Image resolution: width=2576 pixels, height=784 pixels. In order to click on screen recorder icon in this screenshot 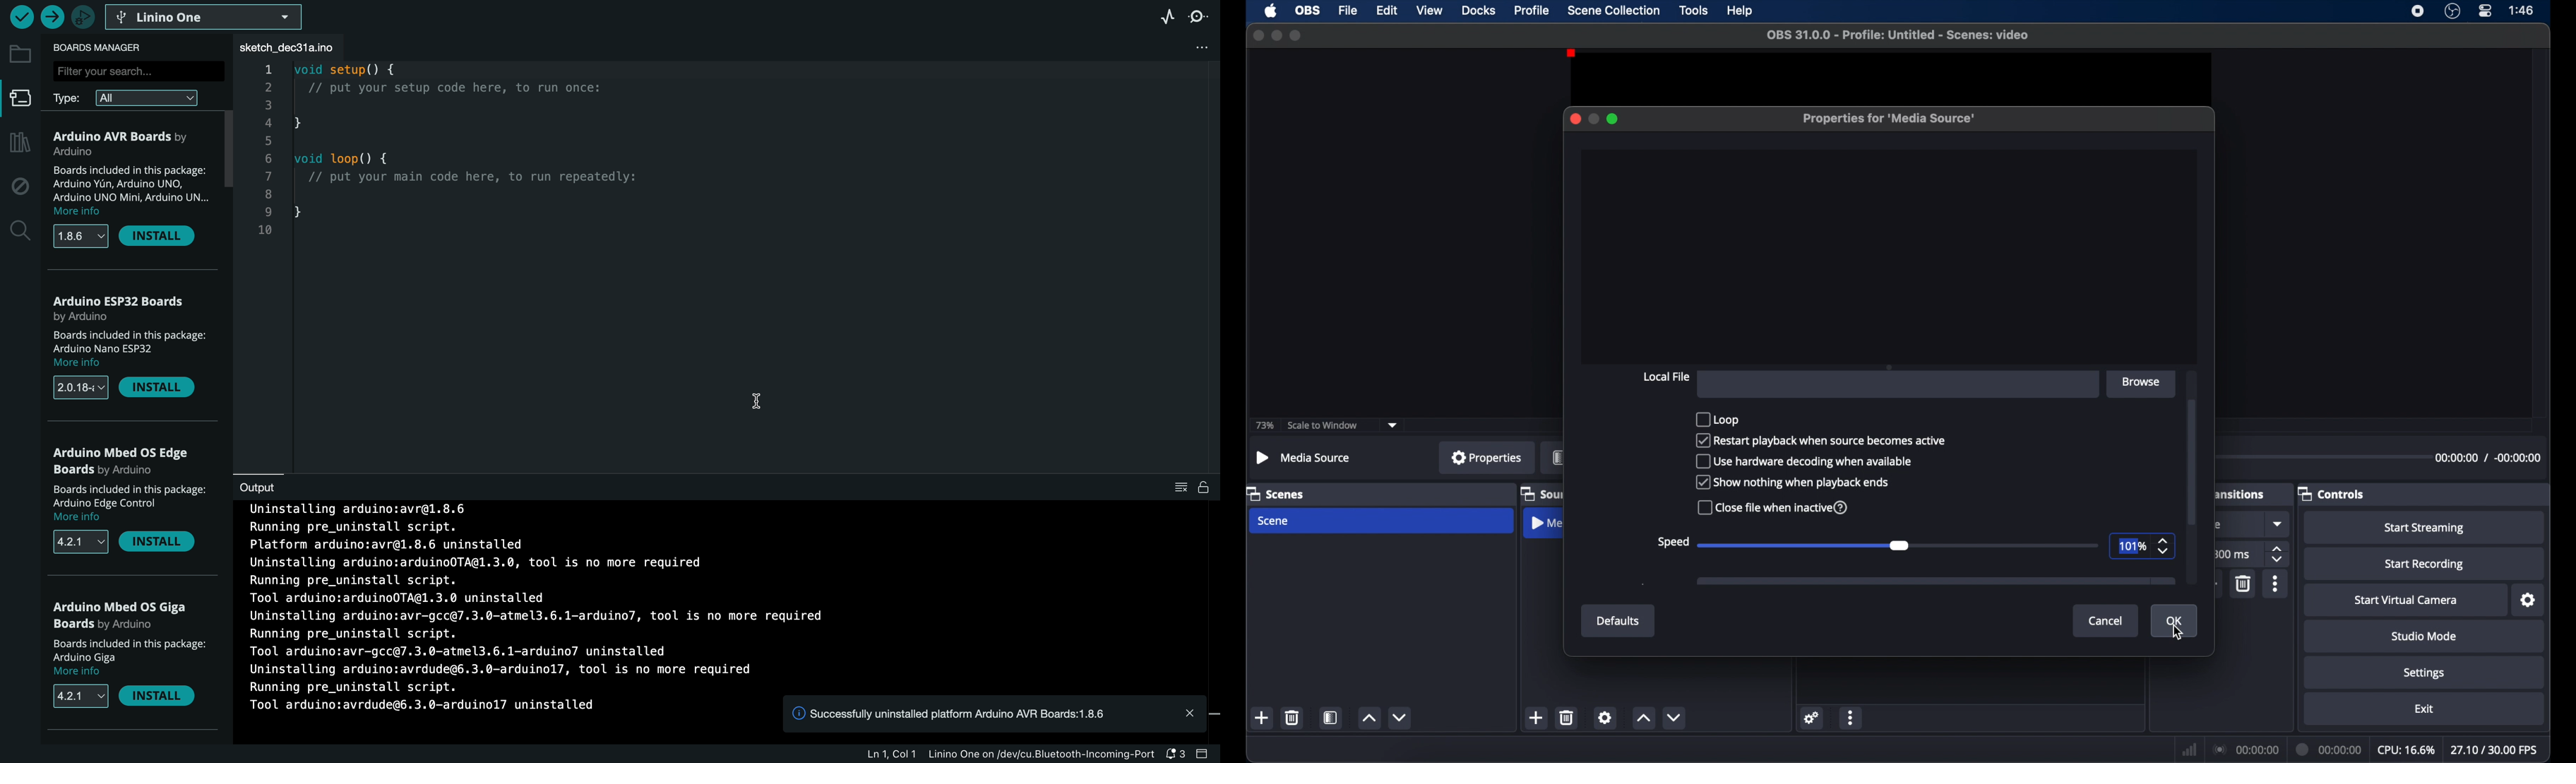, I will do `click(2418, 11)`.